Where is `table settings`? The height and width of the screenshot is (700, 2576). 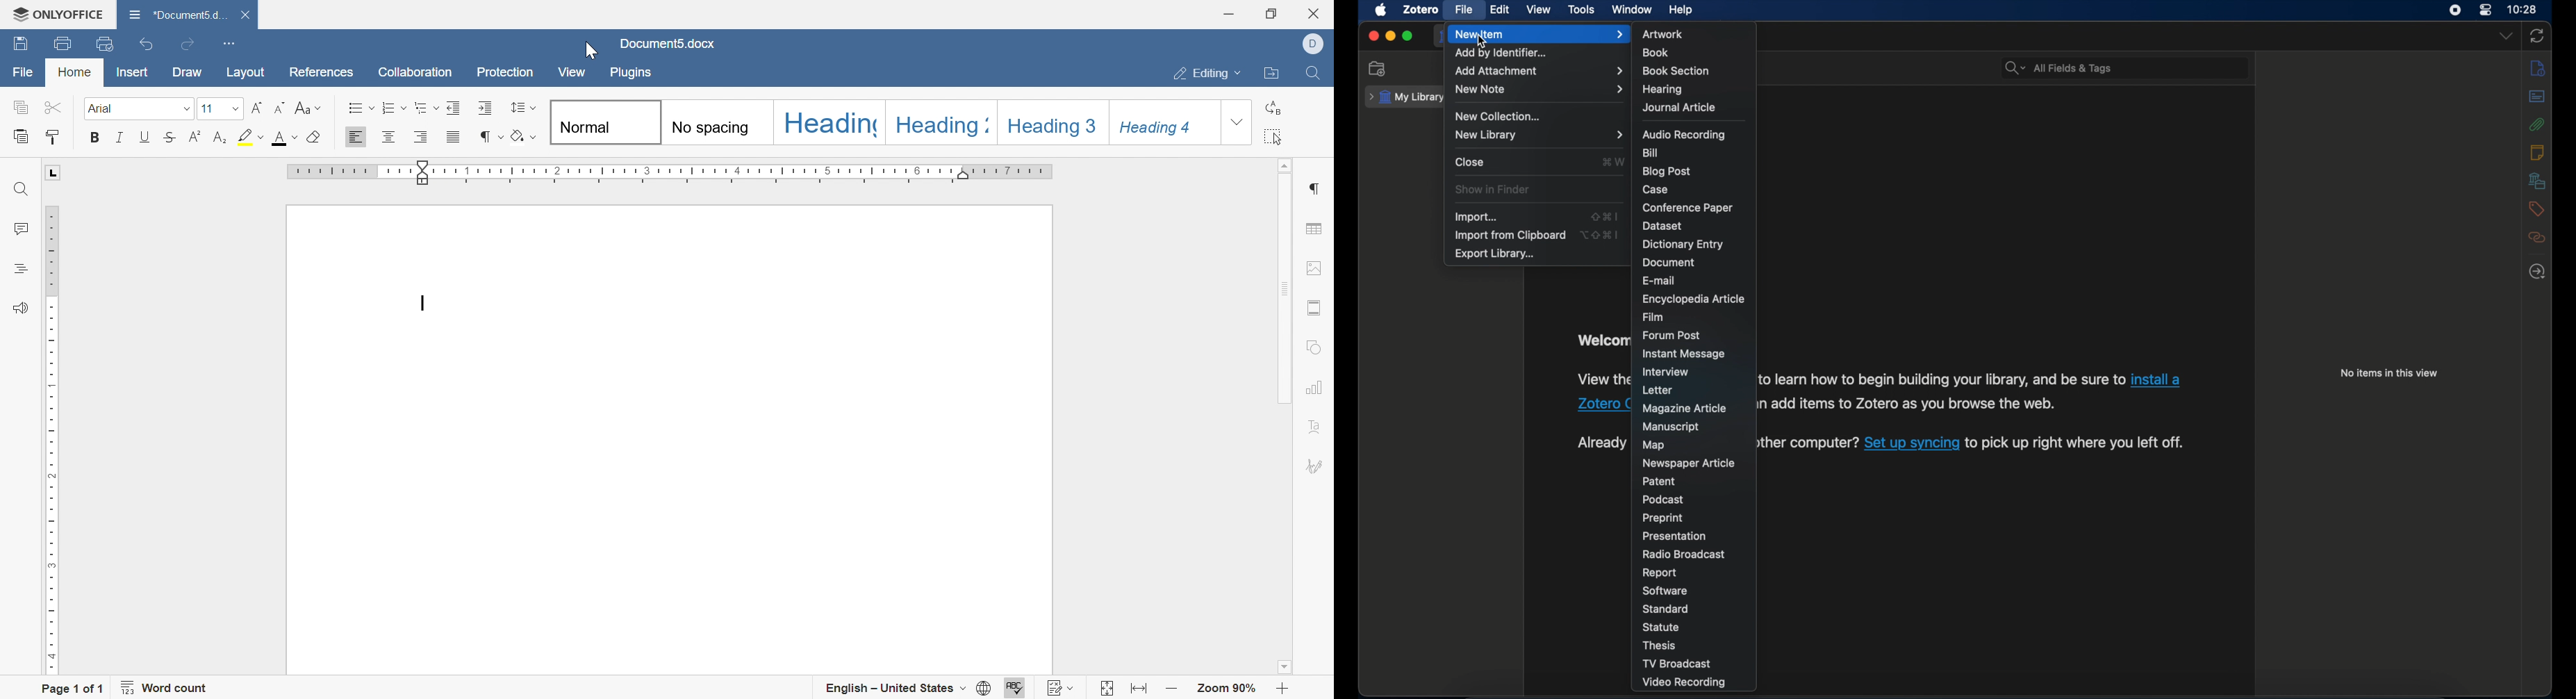
table settings is located at coordinates (1316, 229).